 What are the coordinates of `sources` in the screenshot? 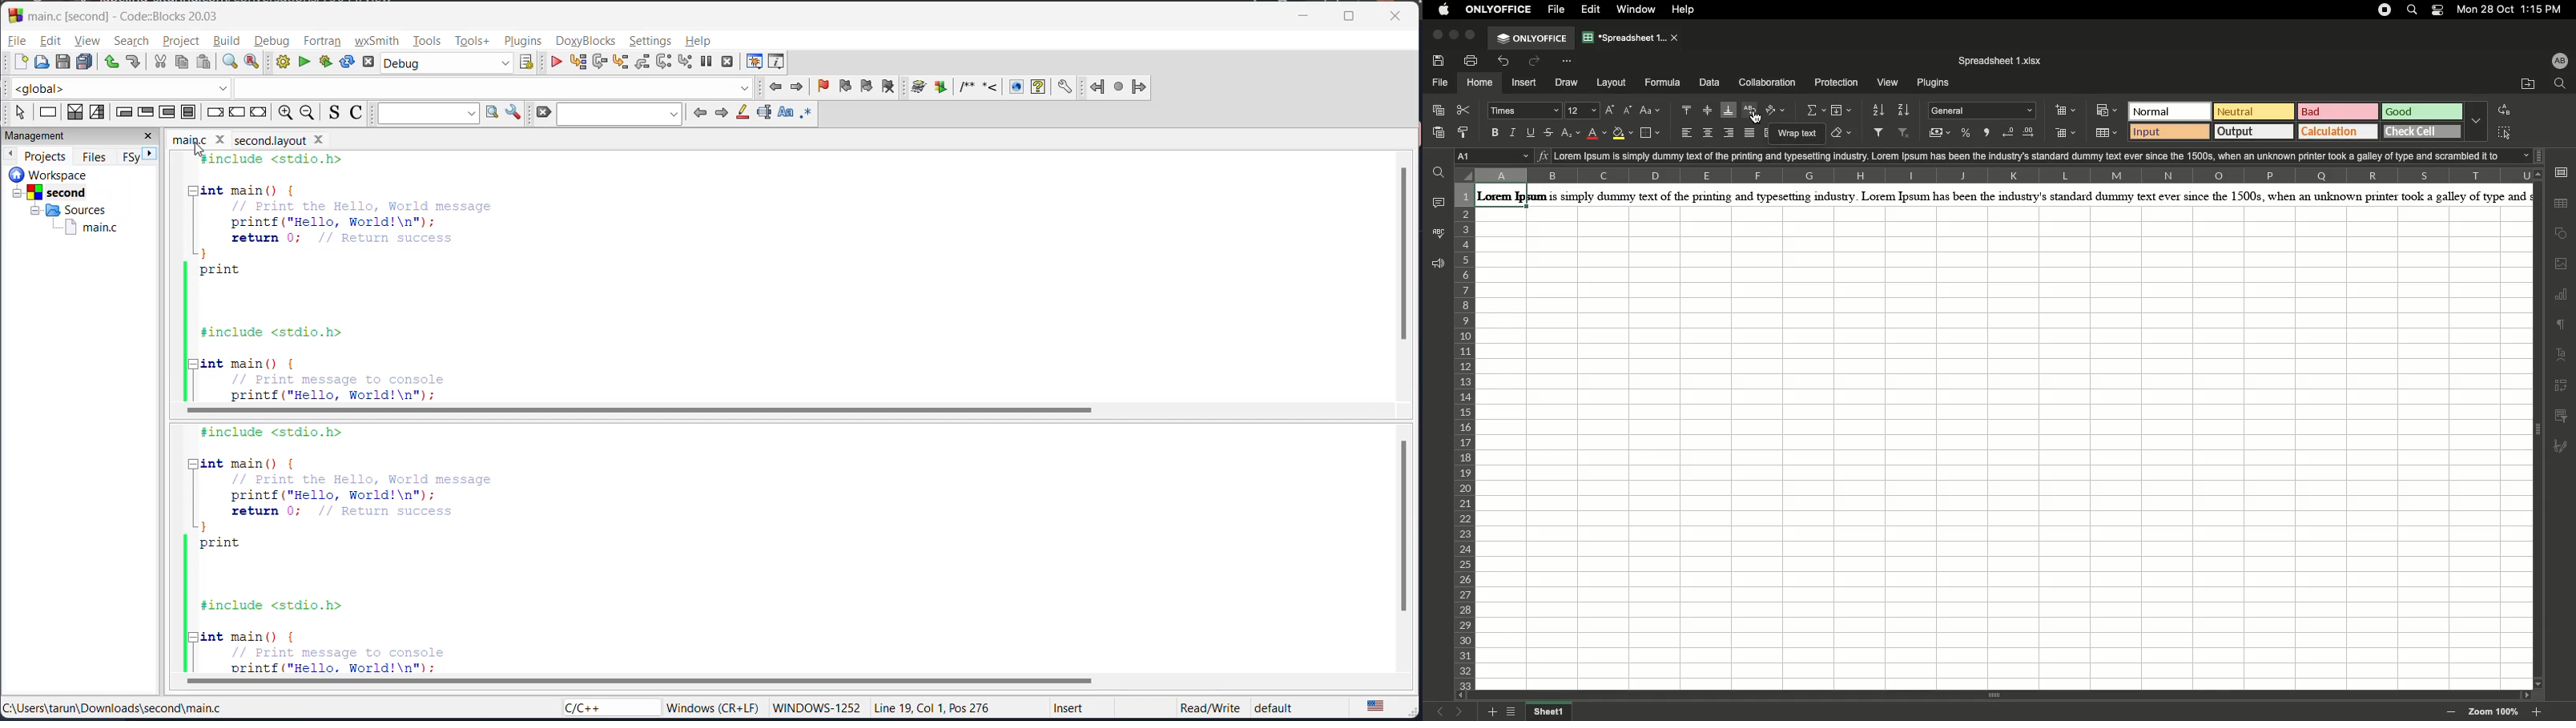 It's located at (74, 210).